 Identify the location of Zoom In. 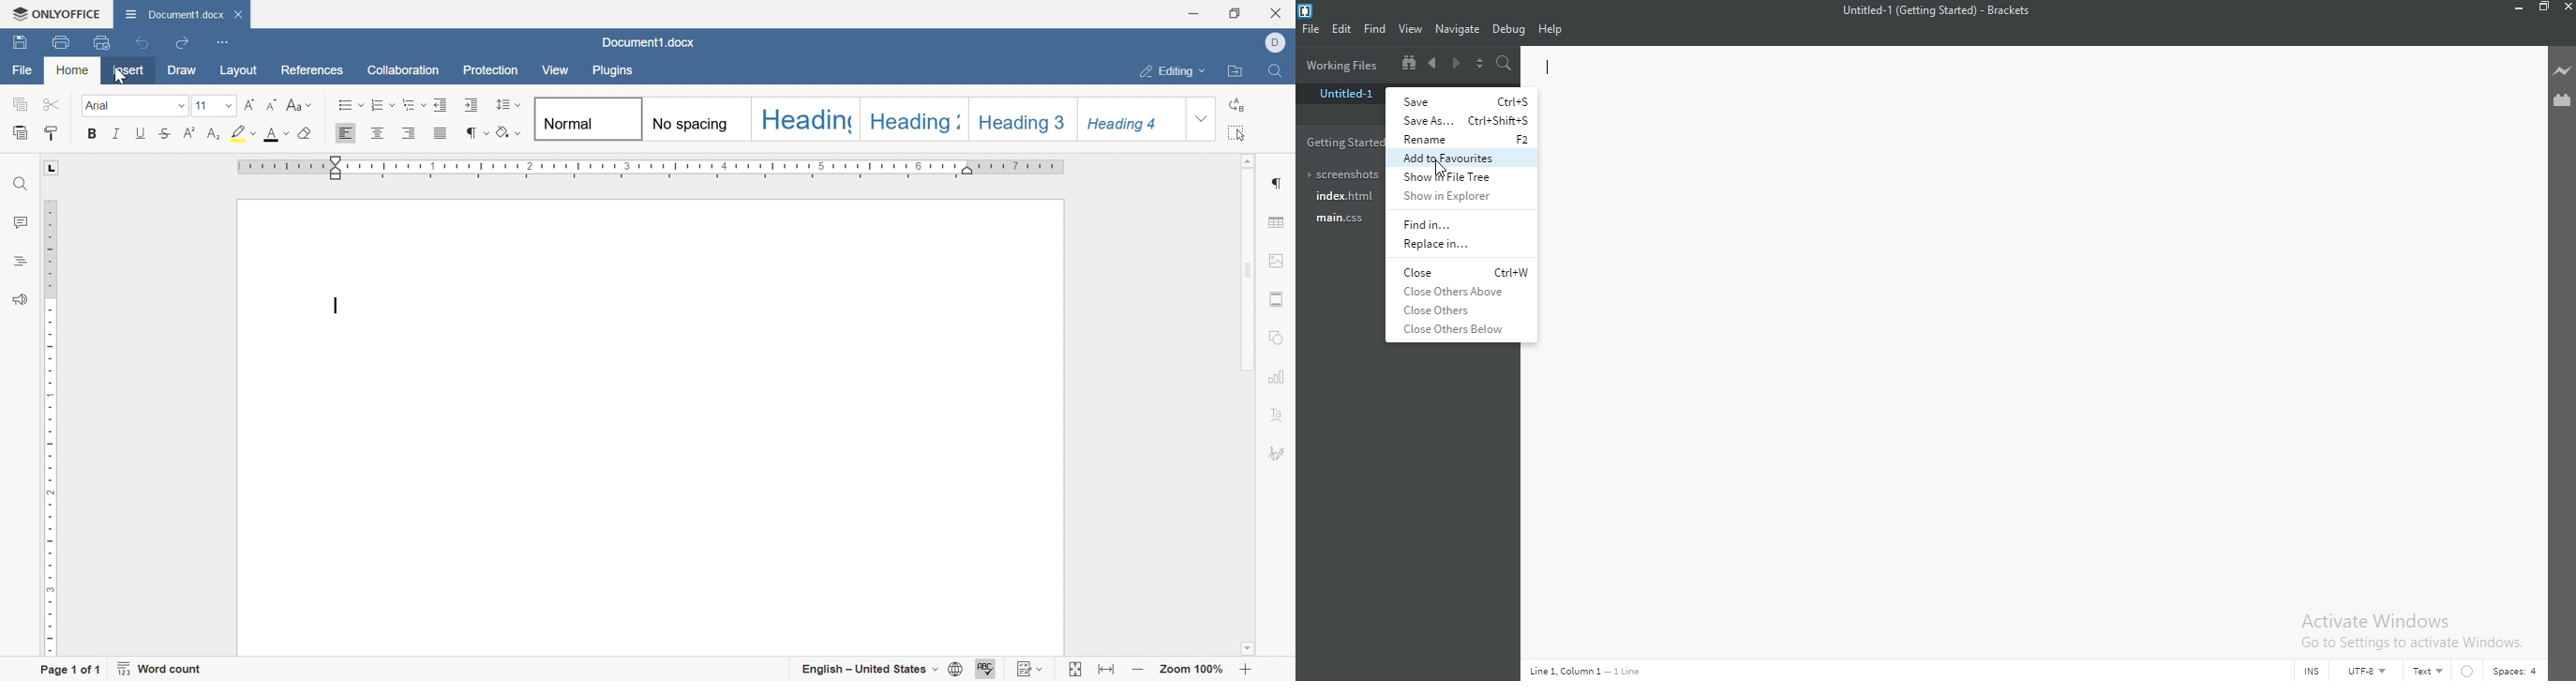
(1248, 668).